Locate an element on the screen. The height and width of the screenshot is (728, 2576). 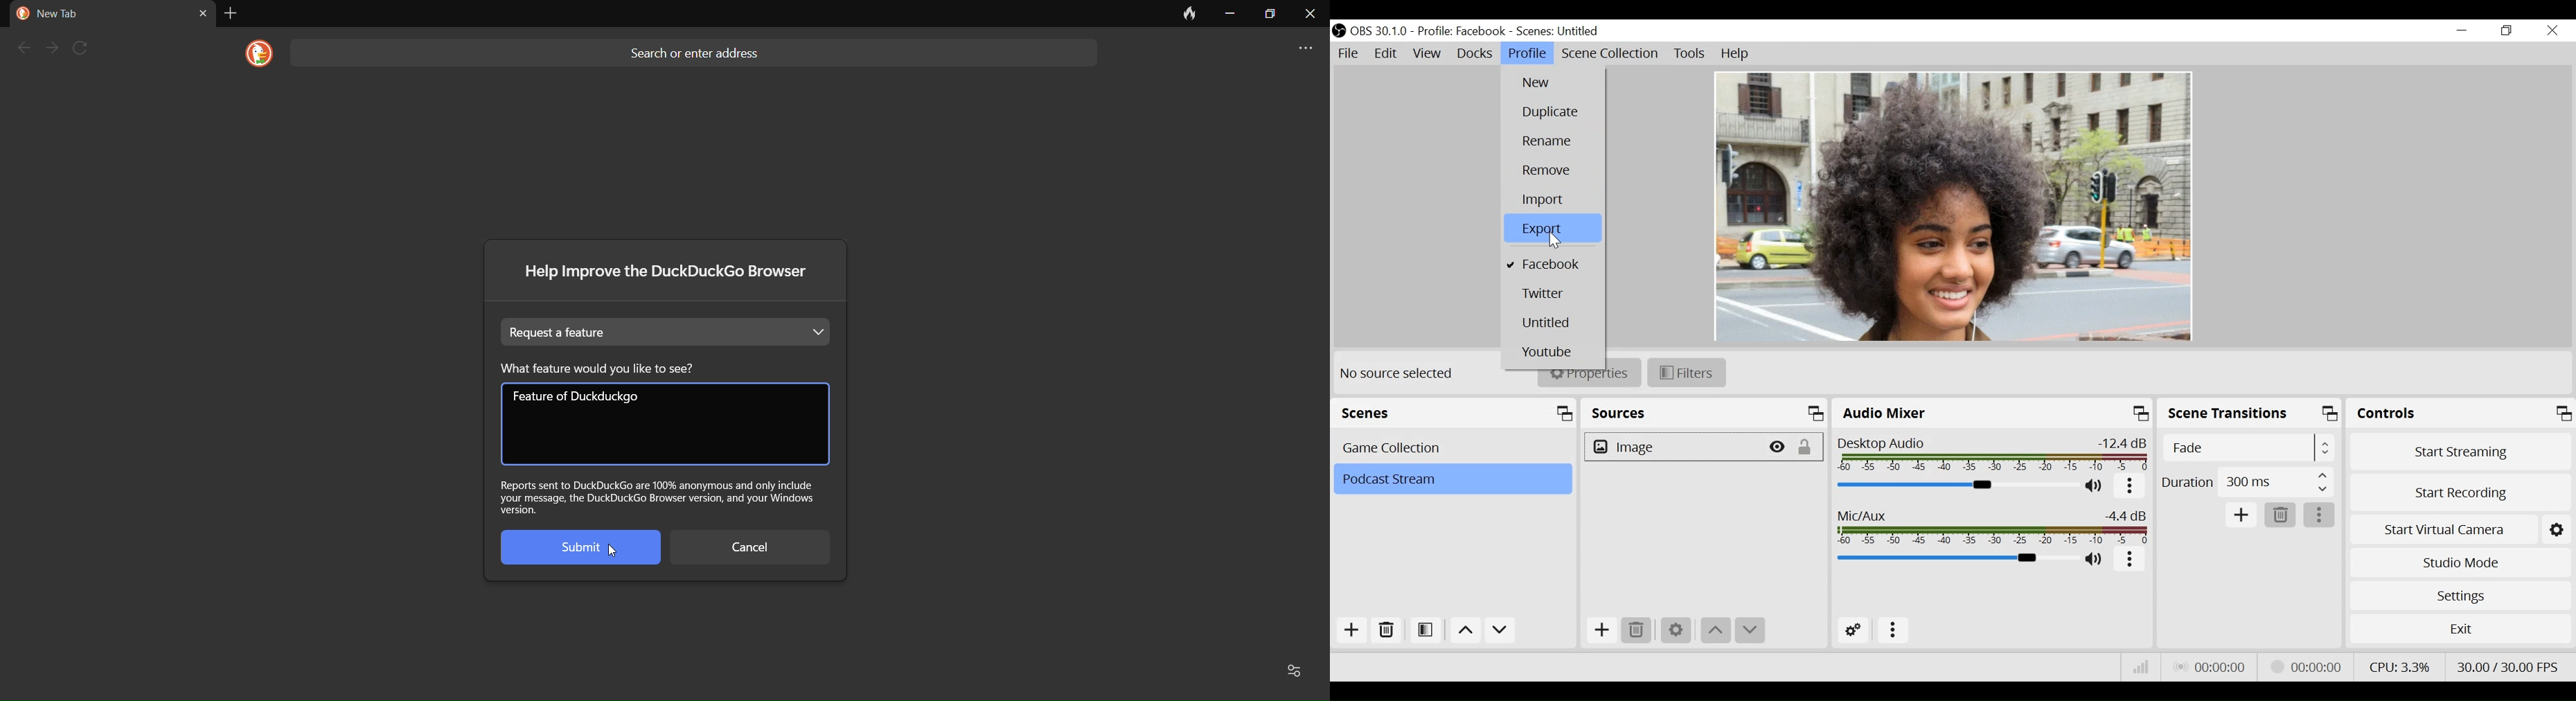
Help is located at coordinates (1734, 55).